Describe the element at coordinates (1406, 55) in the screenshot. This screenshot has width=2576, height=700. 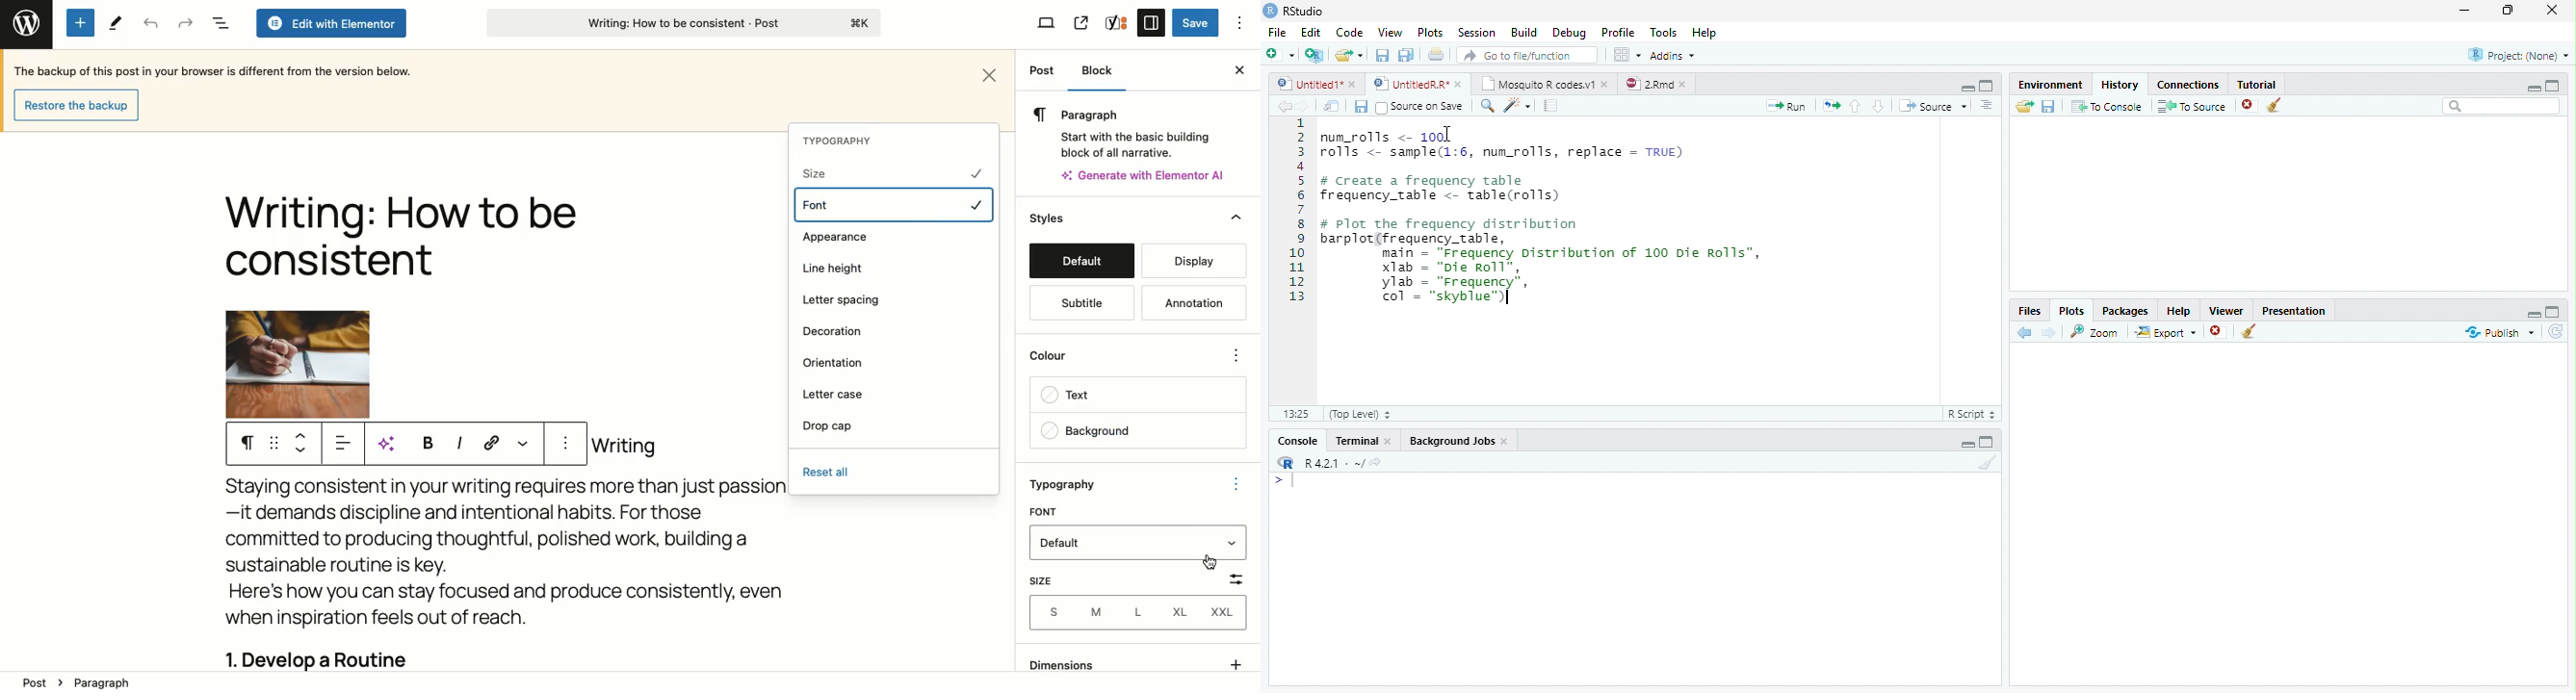
I see `Save all open files` at that location.